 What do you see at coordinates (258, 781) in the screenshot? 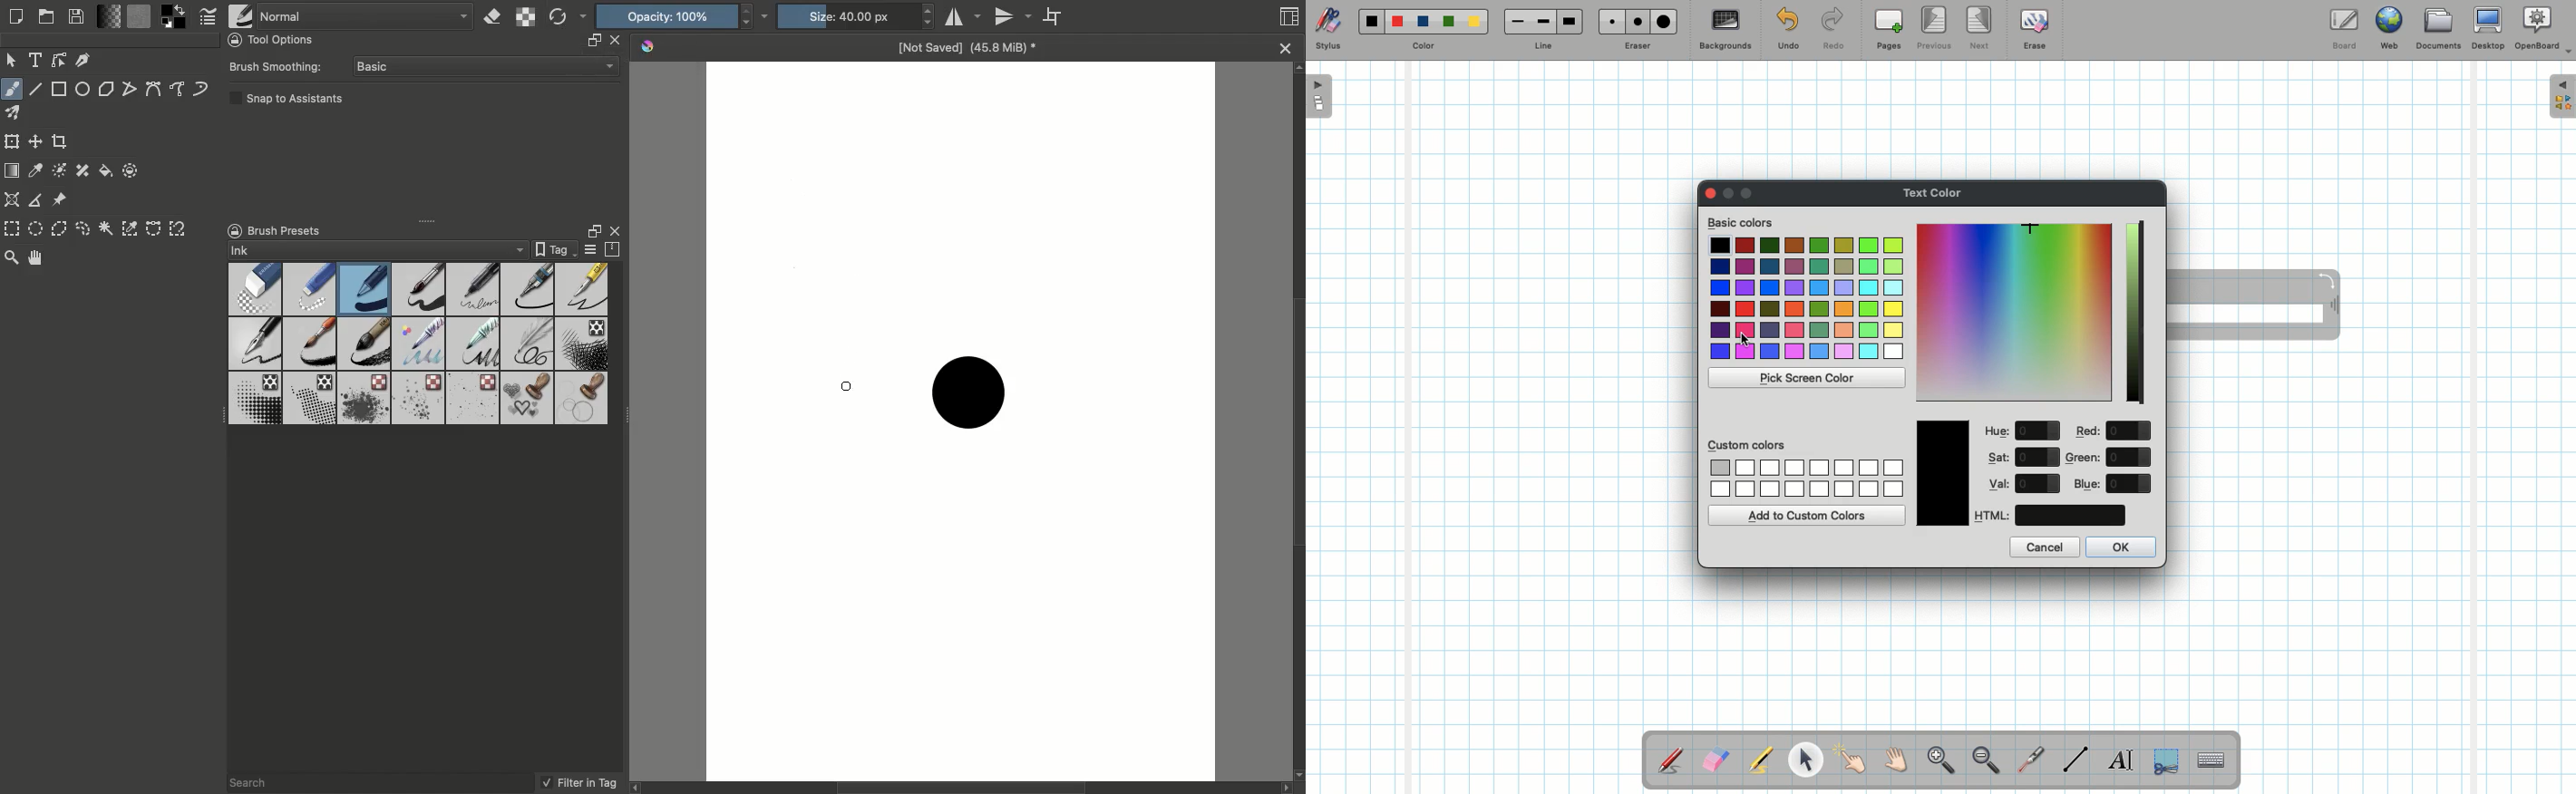
I see `Search` at bounding box center [258, 781].